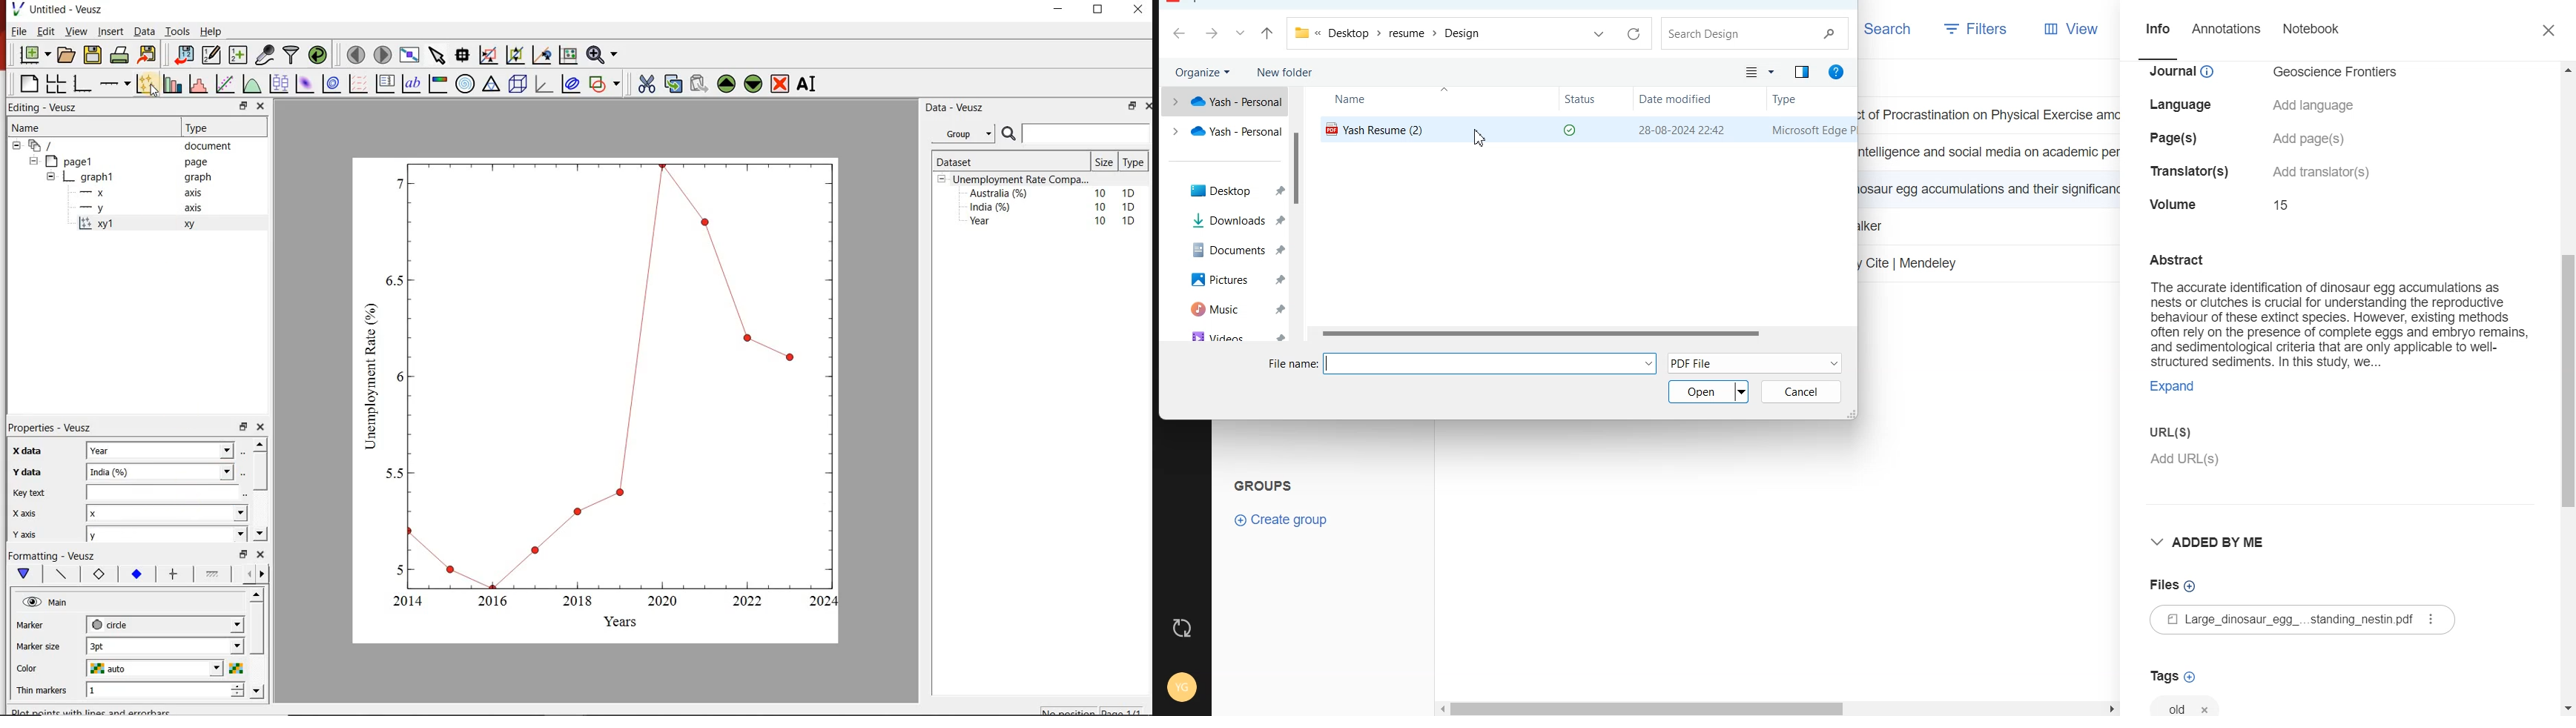 This screenshot has height=728, width=2576. Describe the element at coordinates (1219, 102) in the screenshot. I see `One Drive` at that location.